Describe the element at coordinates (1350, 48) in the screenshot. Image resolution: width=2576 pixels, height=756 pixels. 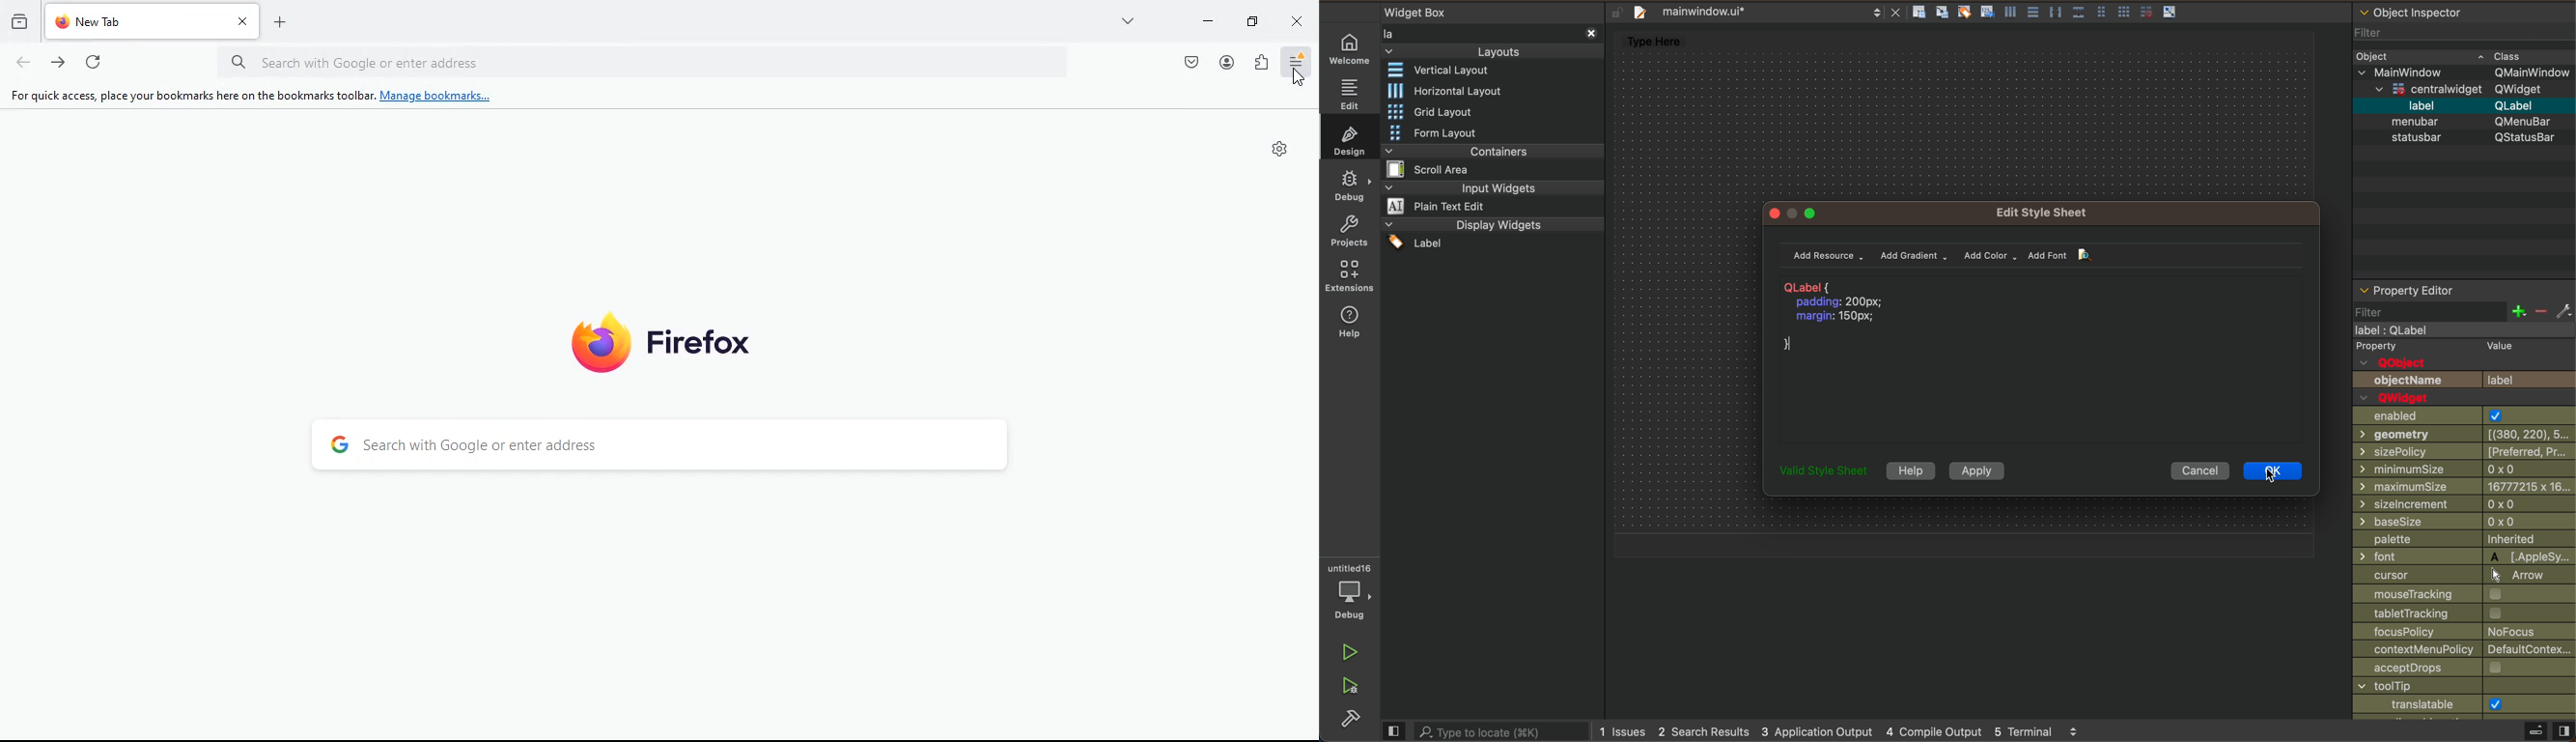
I see `welcome` at that location.